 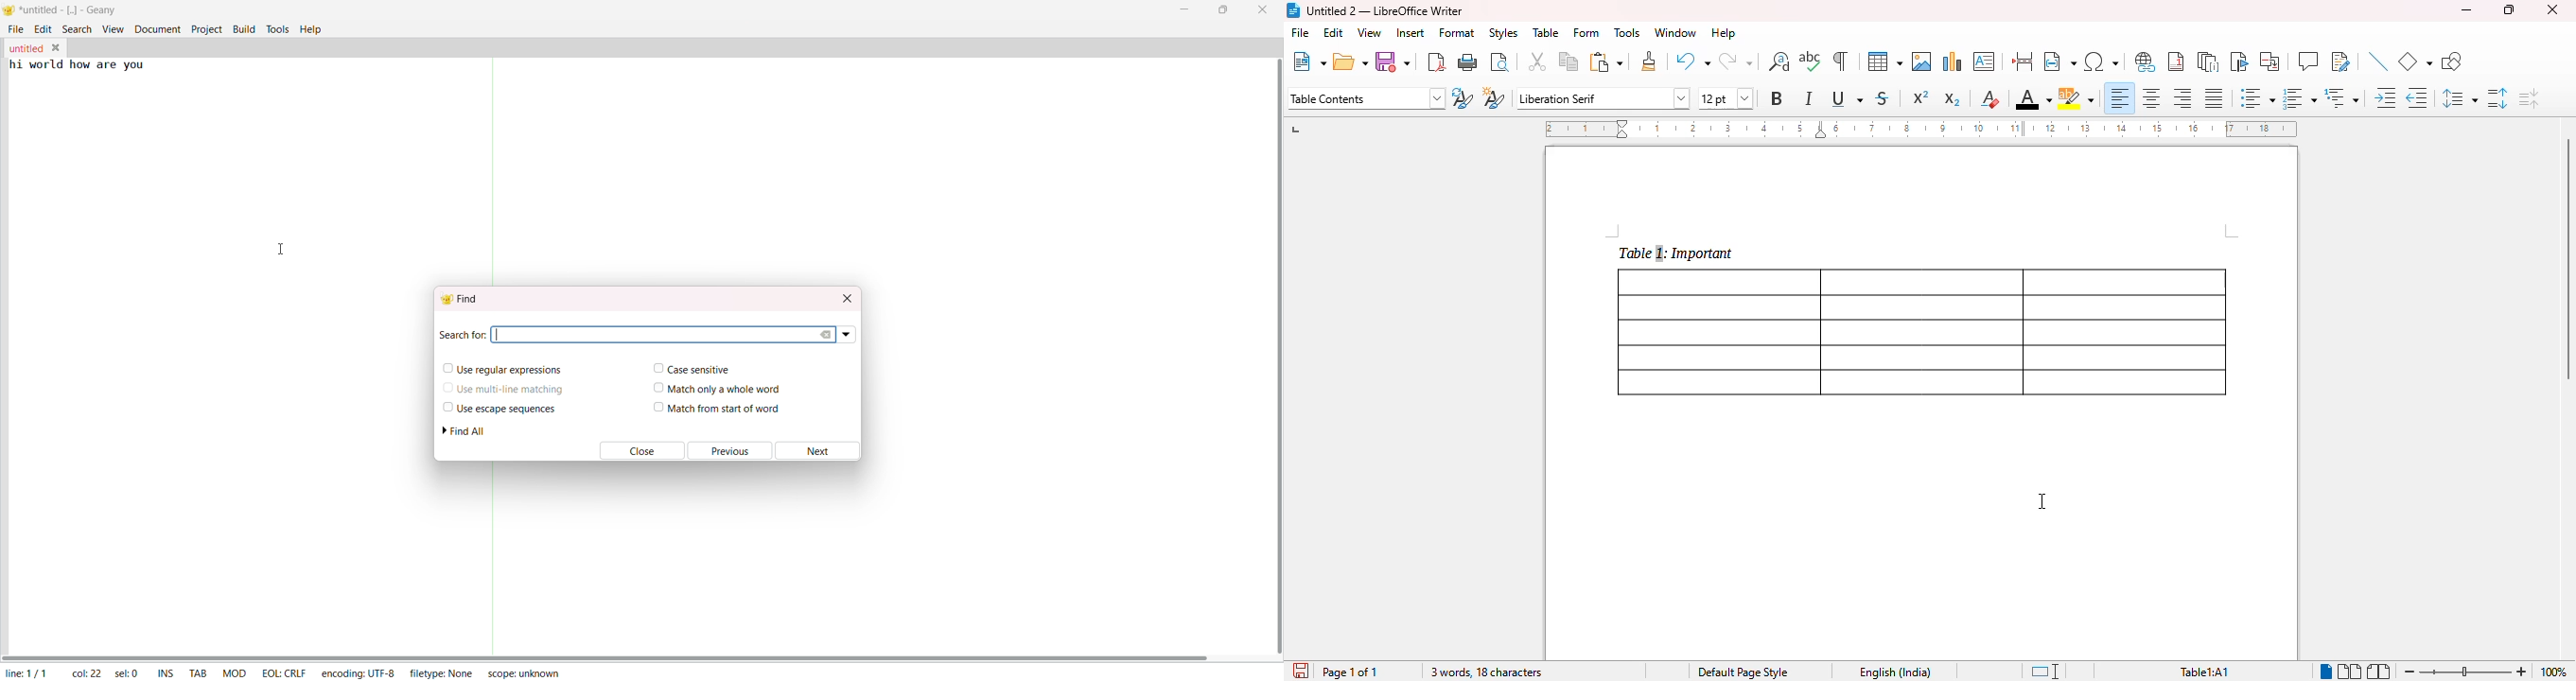 I want to click on find all, so click(x=460, y=431).